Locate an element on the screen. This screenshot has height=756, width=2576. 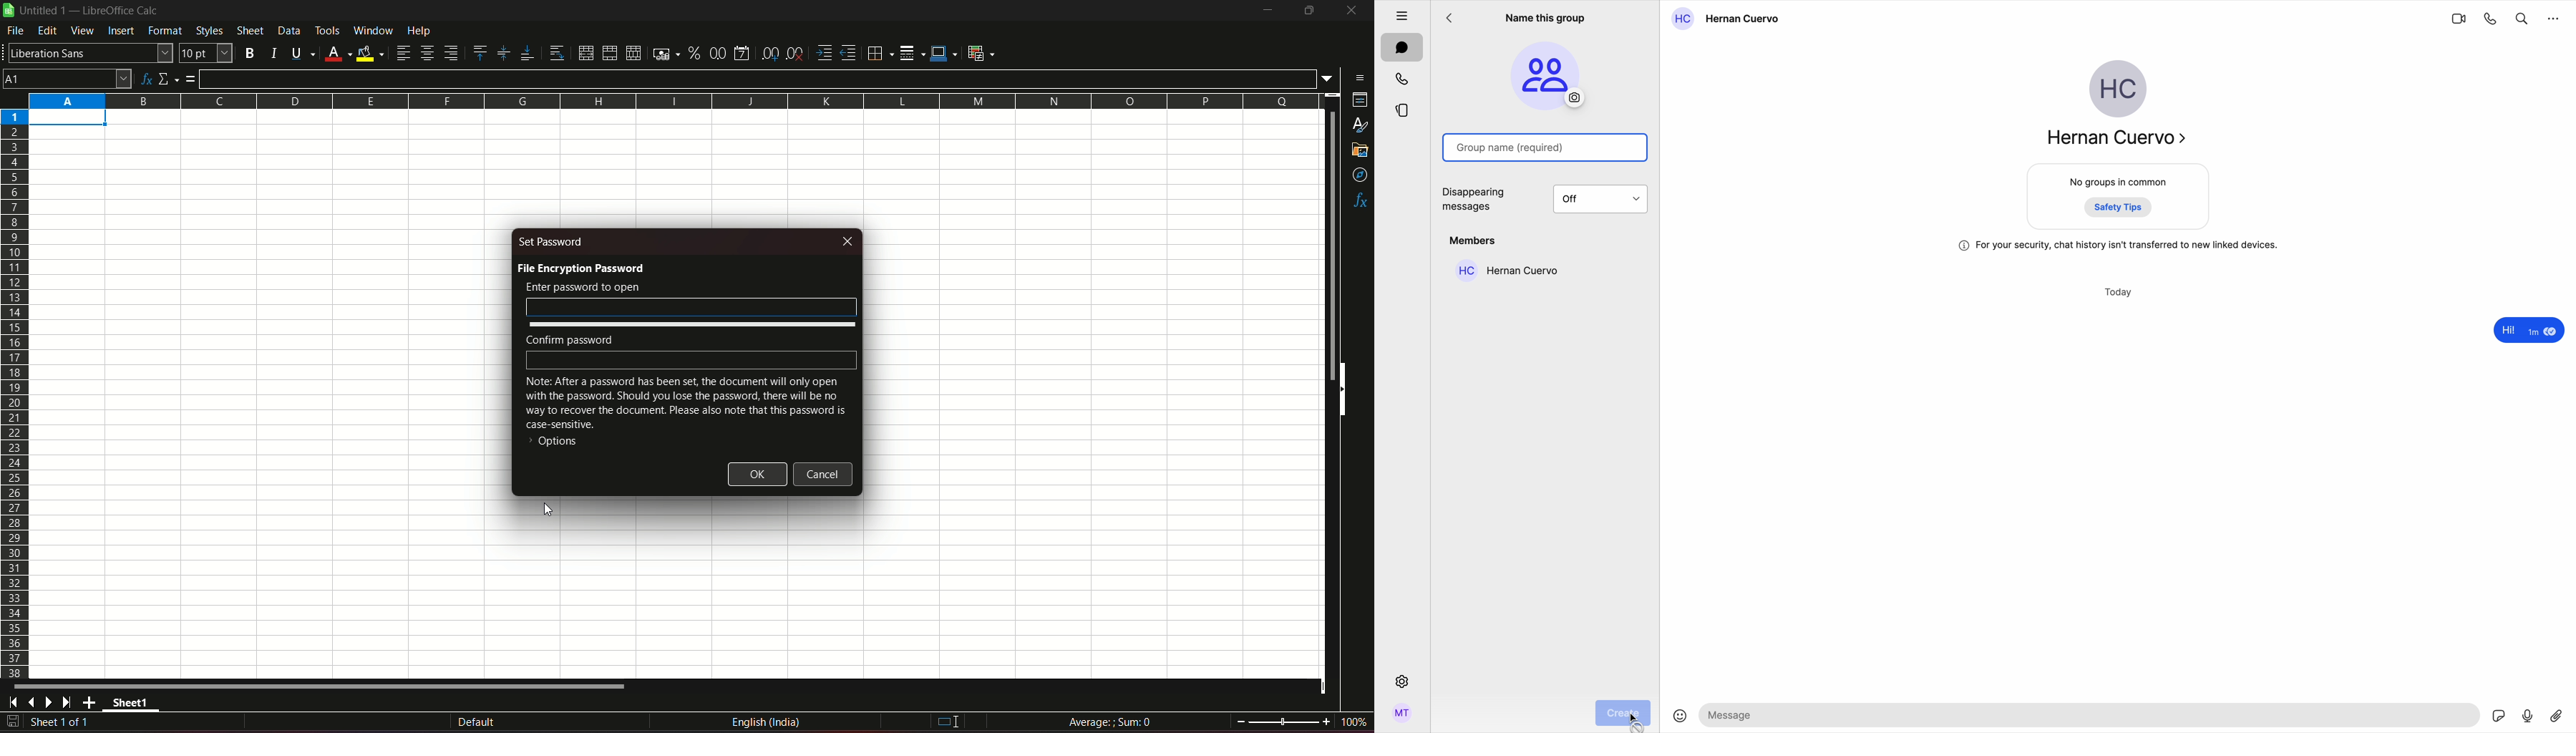
expand formula is located at coordinates (1328, 79).